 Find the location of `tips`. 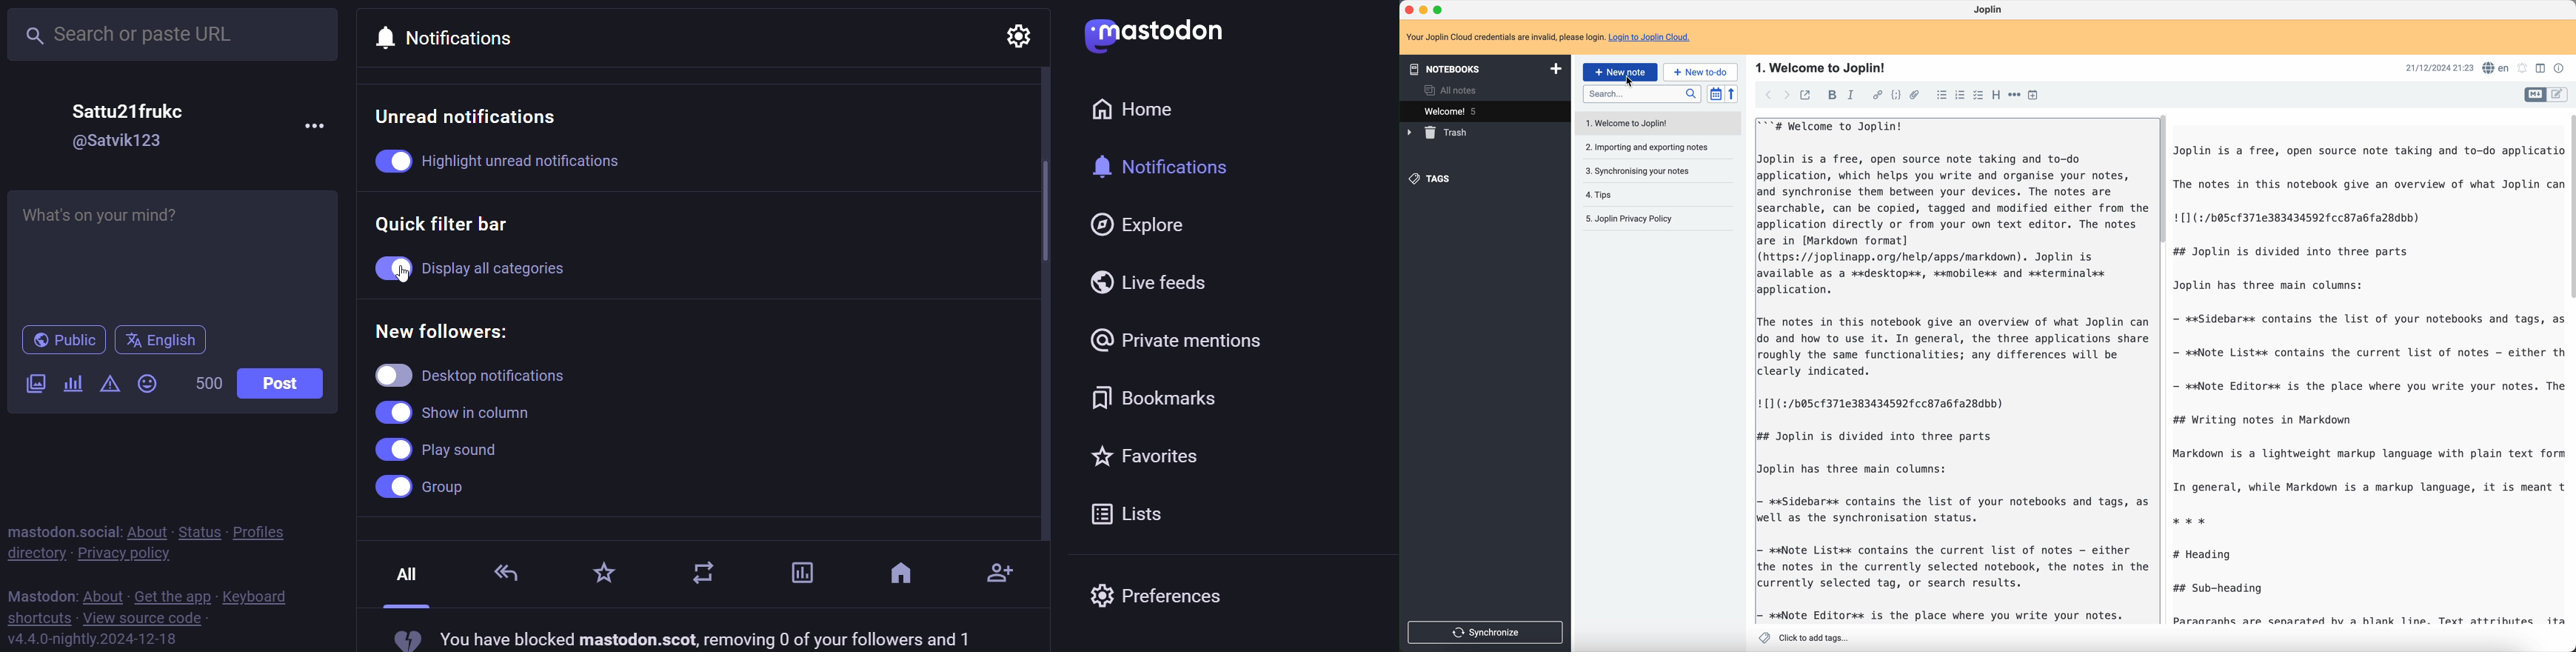

tips is located at coordinates (1599, 195).